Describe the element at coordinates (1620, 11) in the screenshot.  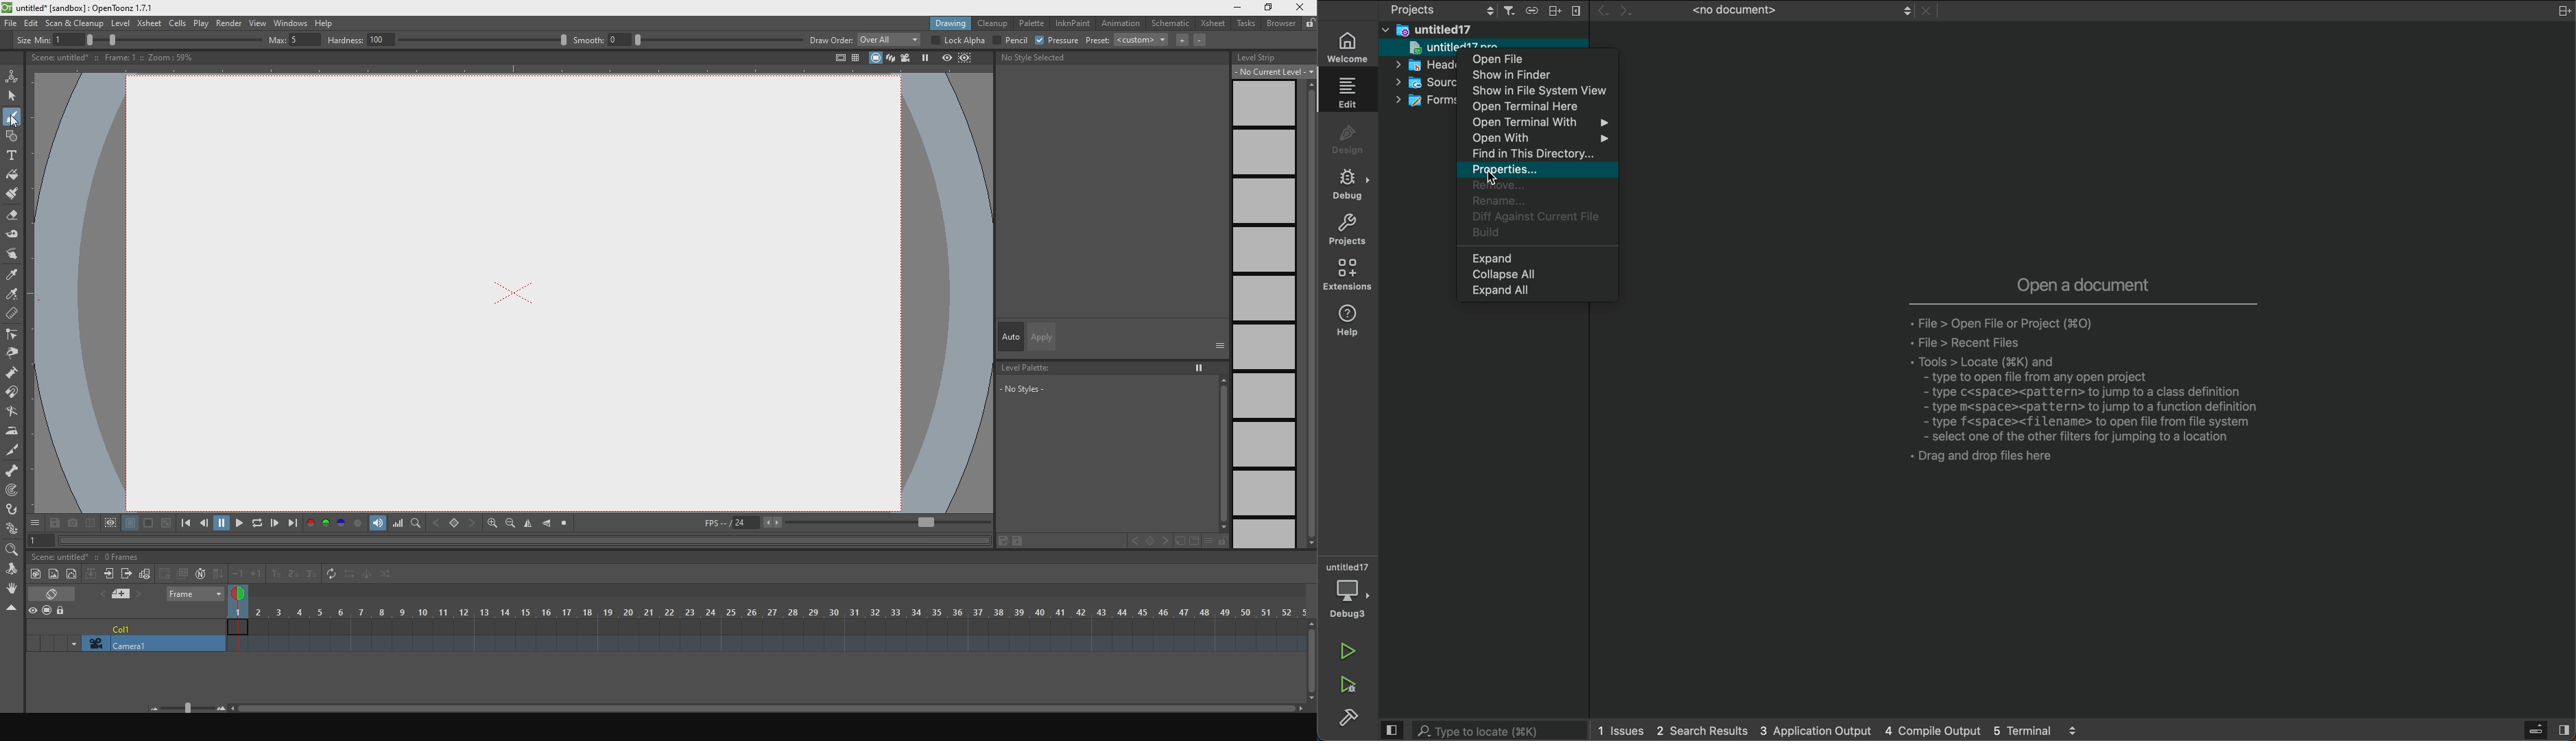
I see `arrows` at that location.